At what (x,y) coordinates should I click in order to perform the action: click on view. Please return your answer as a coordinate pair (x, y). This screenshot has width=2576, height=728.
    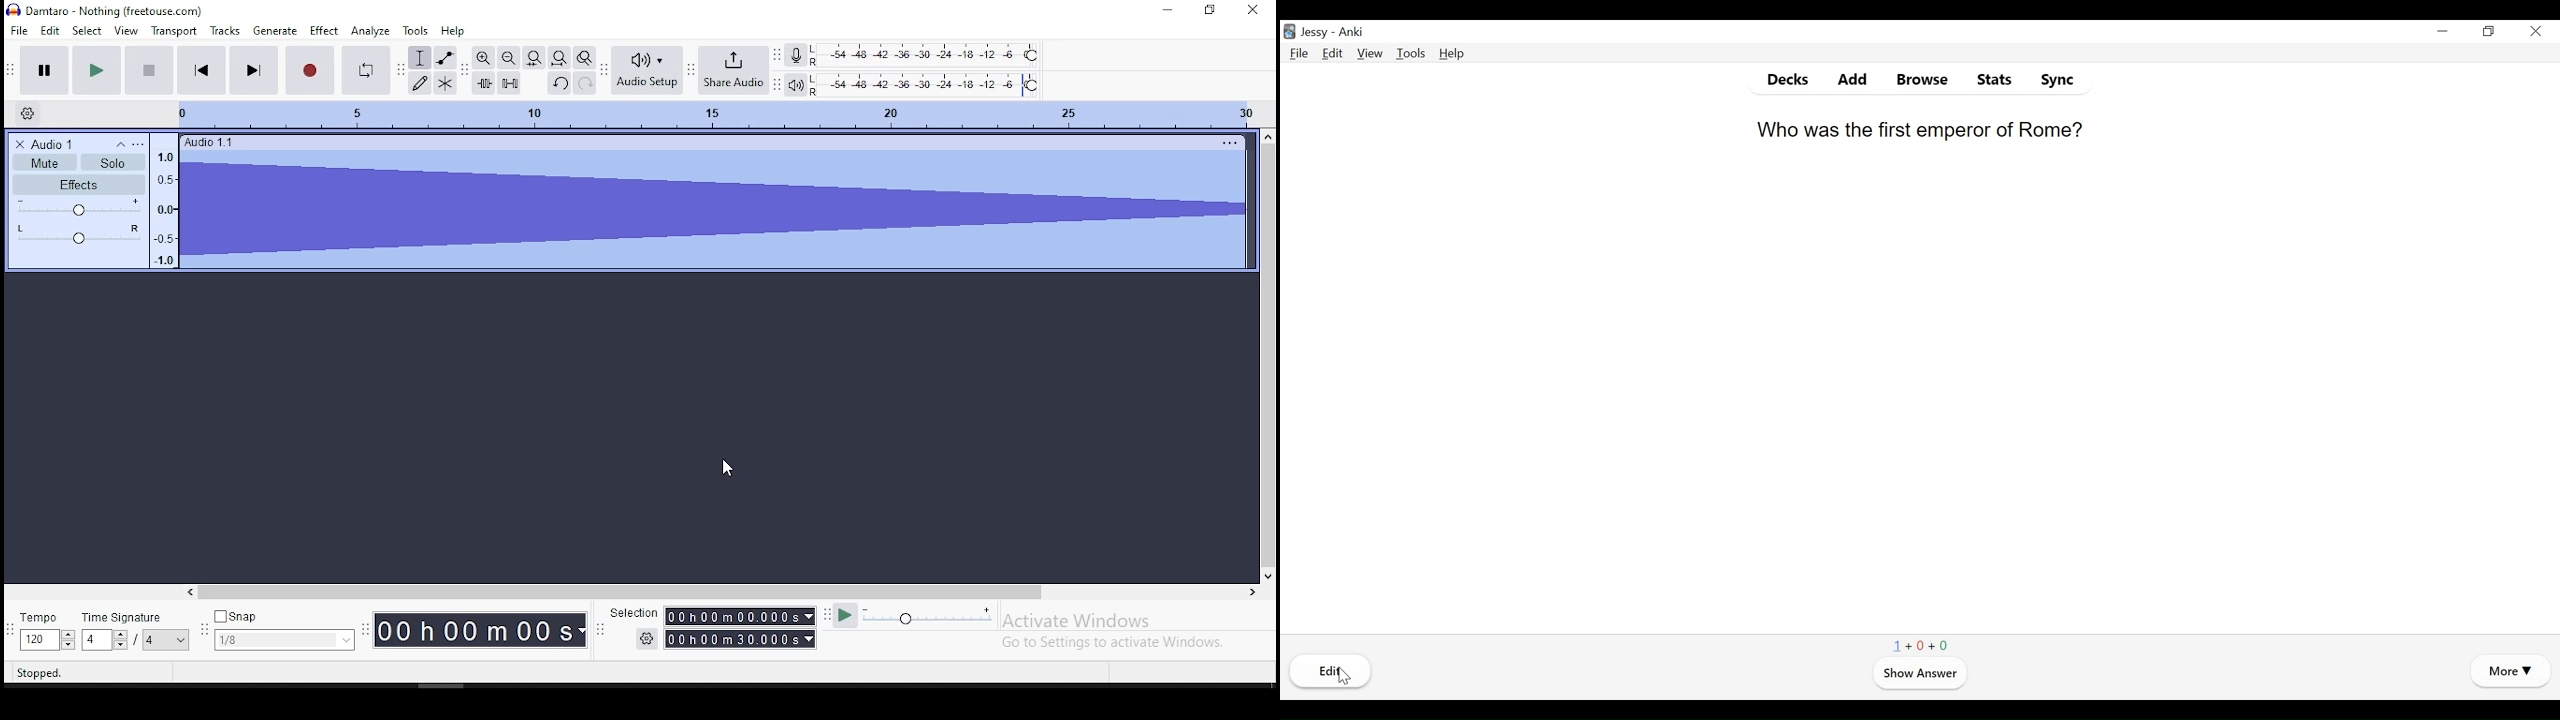
    Looking at the image, I should click on (127, 31).